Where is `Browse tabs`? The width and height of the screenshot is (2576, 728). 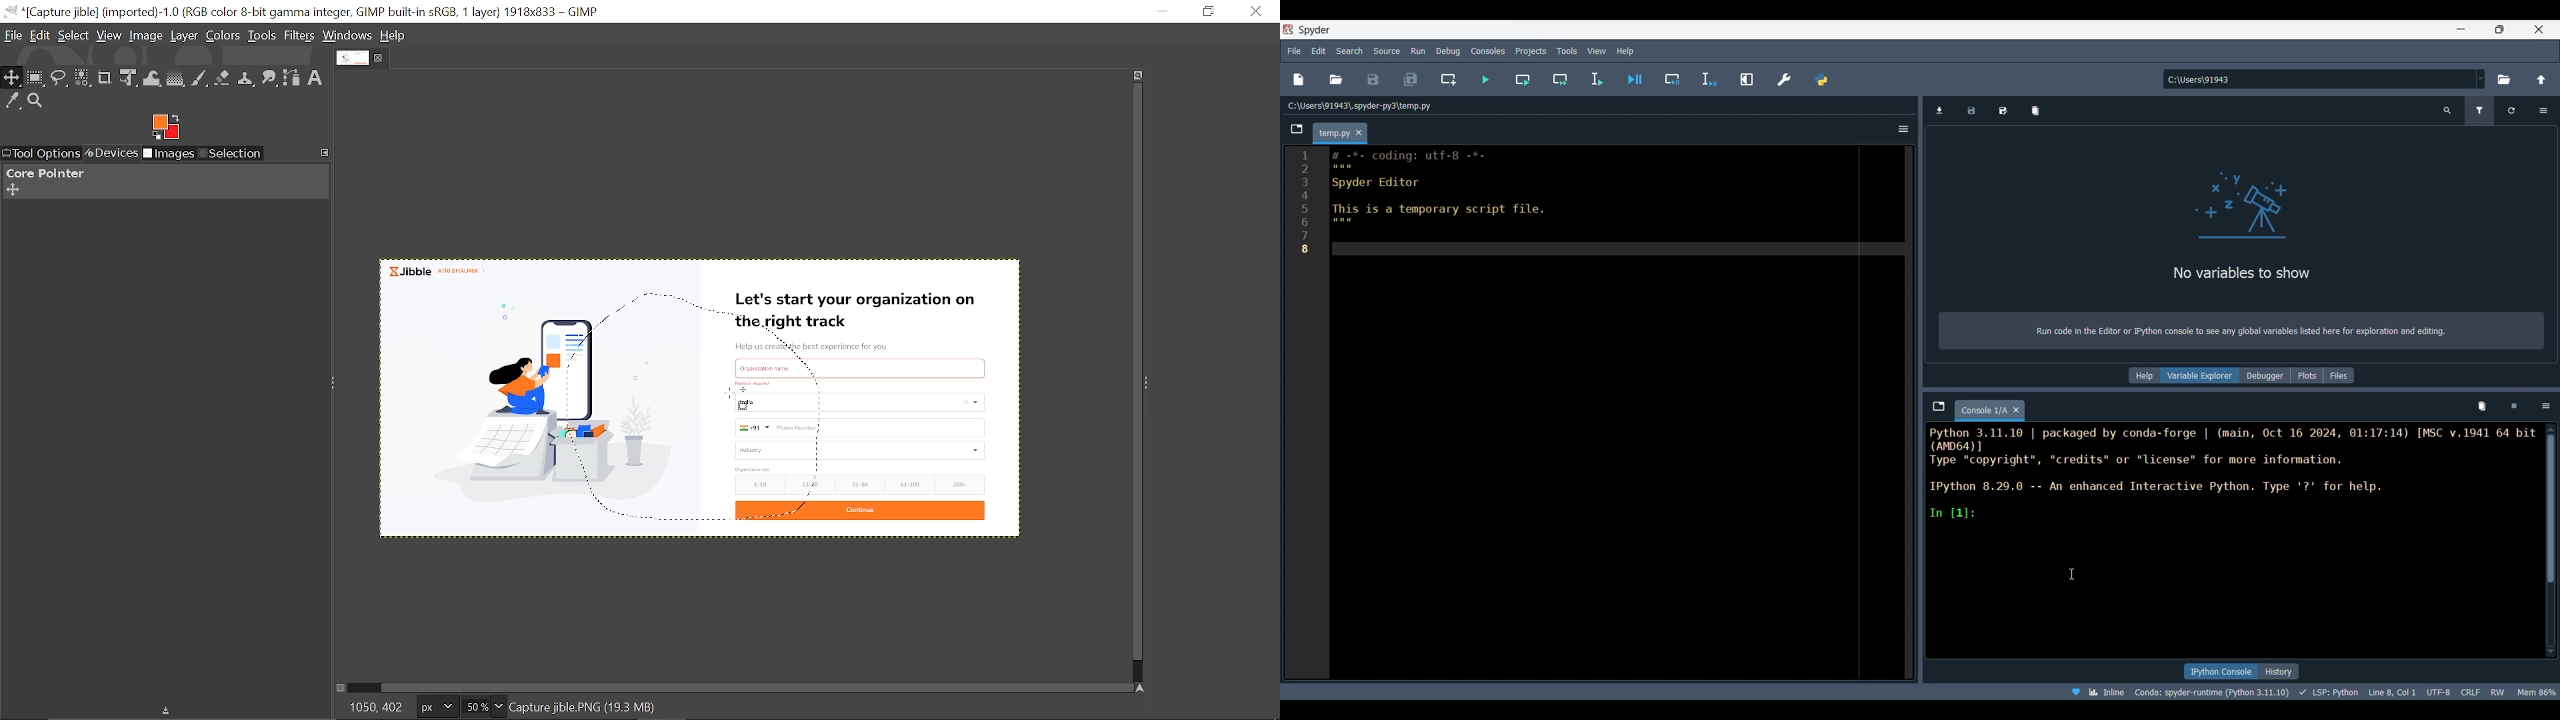
Browse tabs is located at coordinates (1297, 129).